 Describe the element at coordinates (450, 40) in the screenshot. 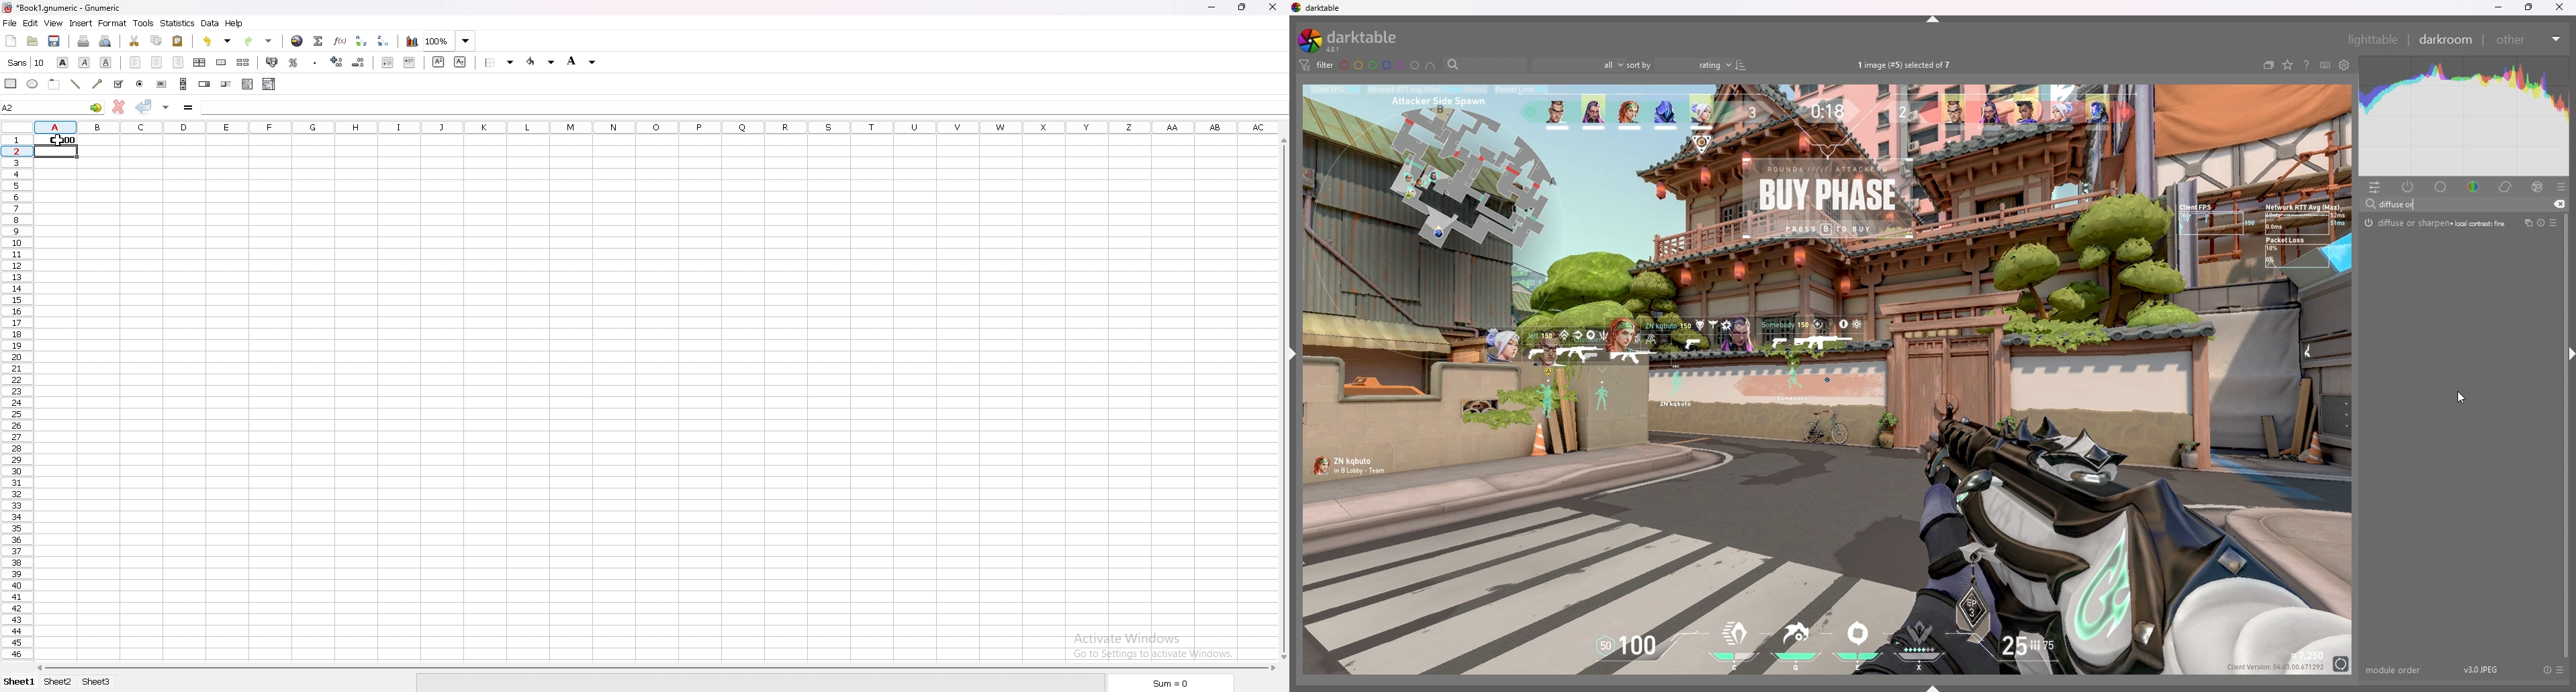

I see `zoom` at that location.